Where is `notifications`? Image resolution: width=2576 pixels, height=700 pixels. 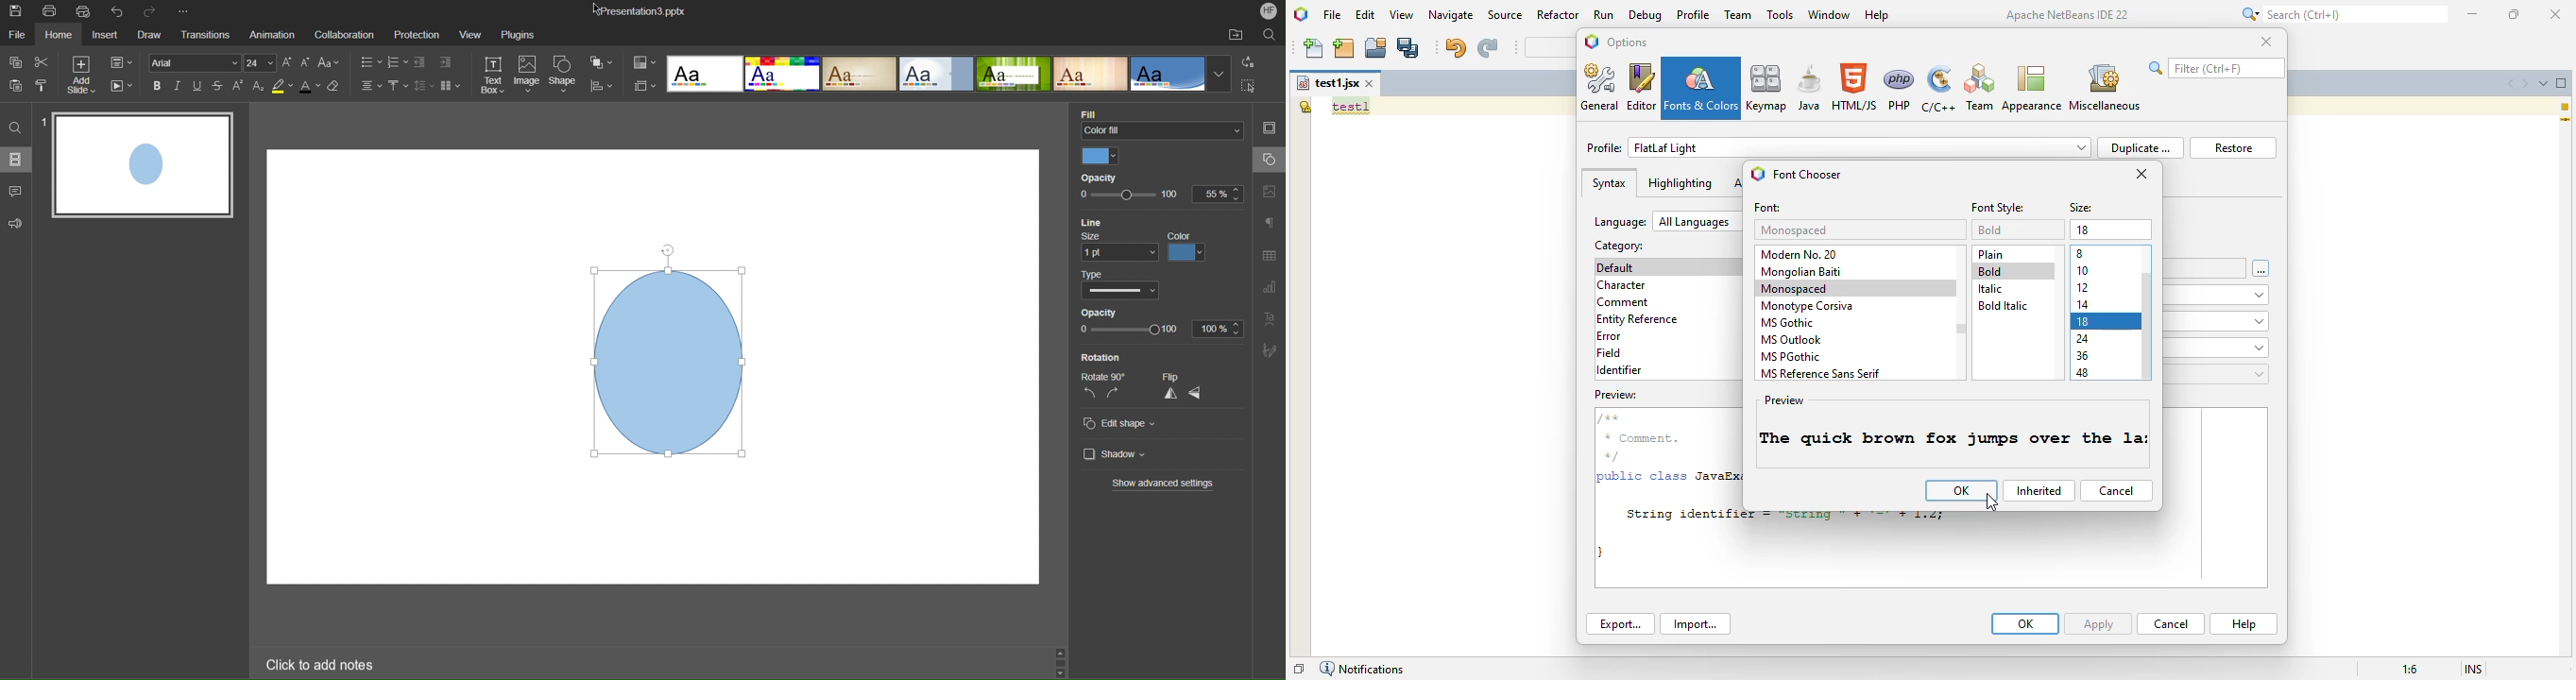
notifications is located at coordinates (1361, 669).